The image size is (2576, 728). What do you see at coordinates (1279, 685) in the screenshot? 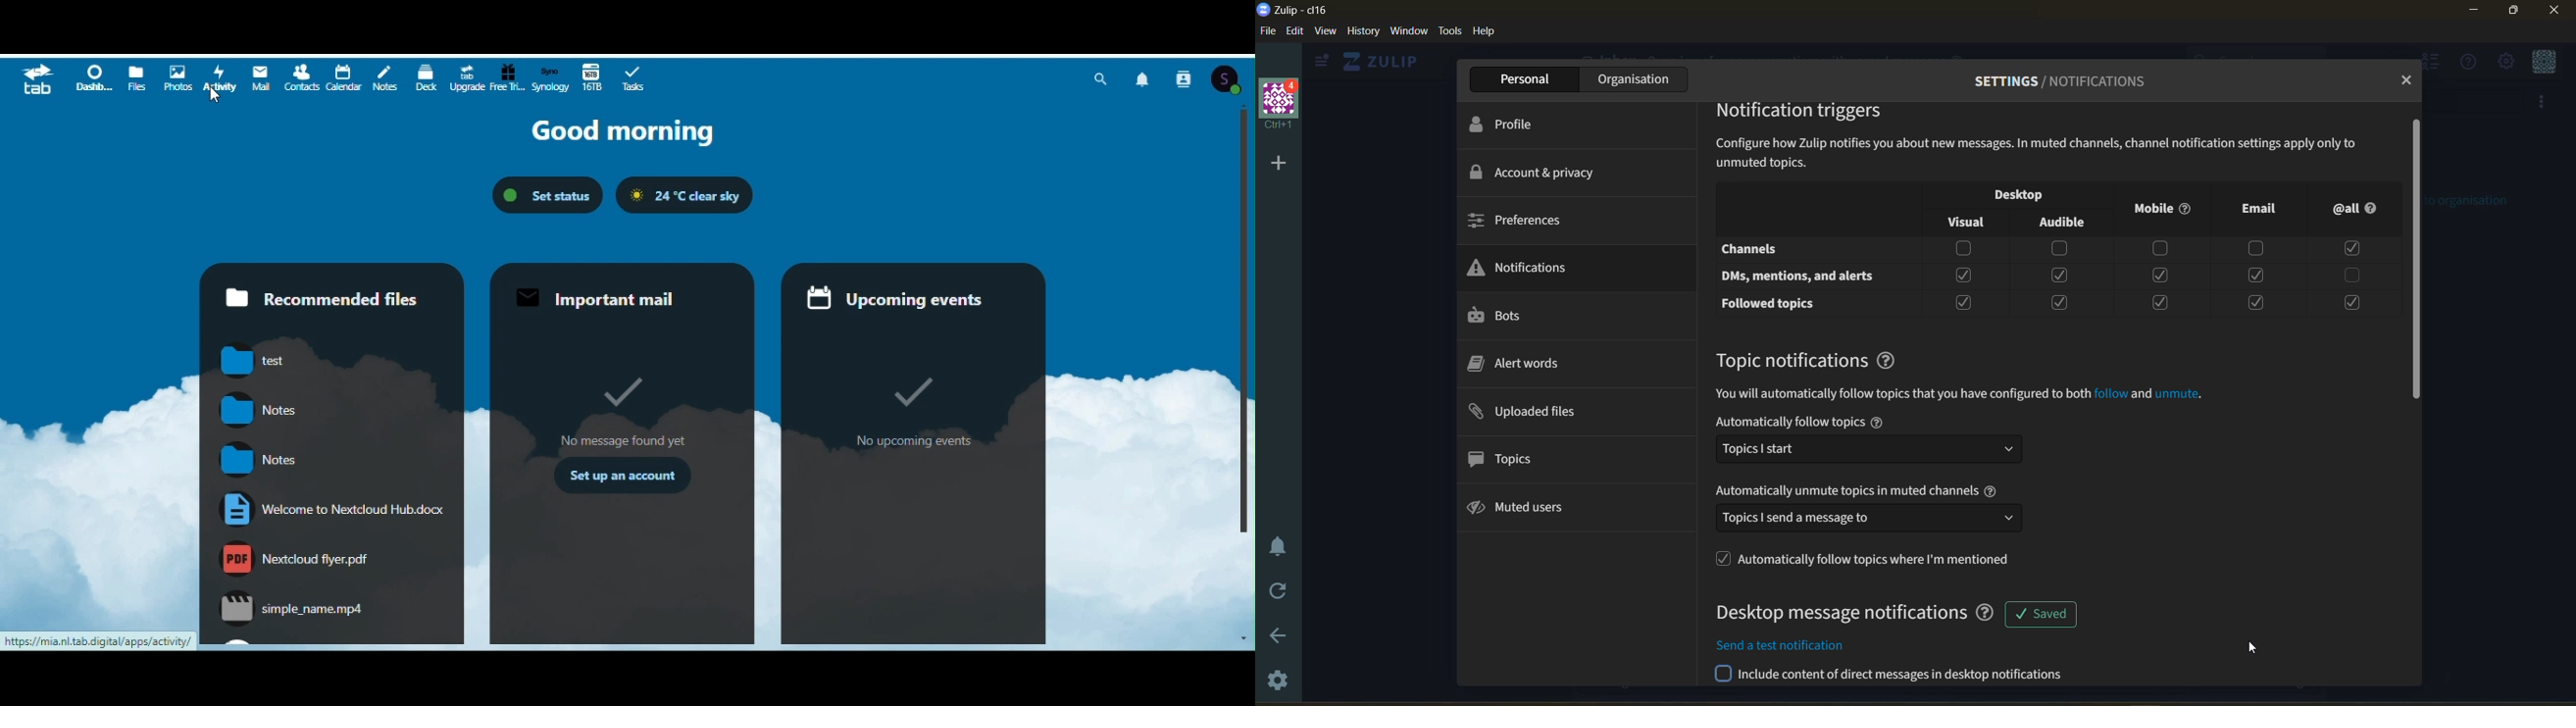
I see `settings` at bounding box center [1279, 685].